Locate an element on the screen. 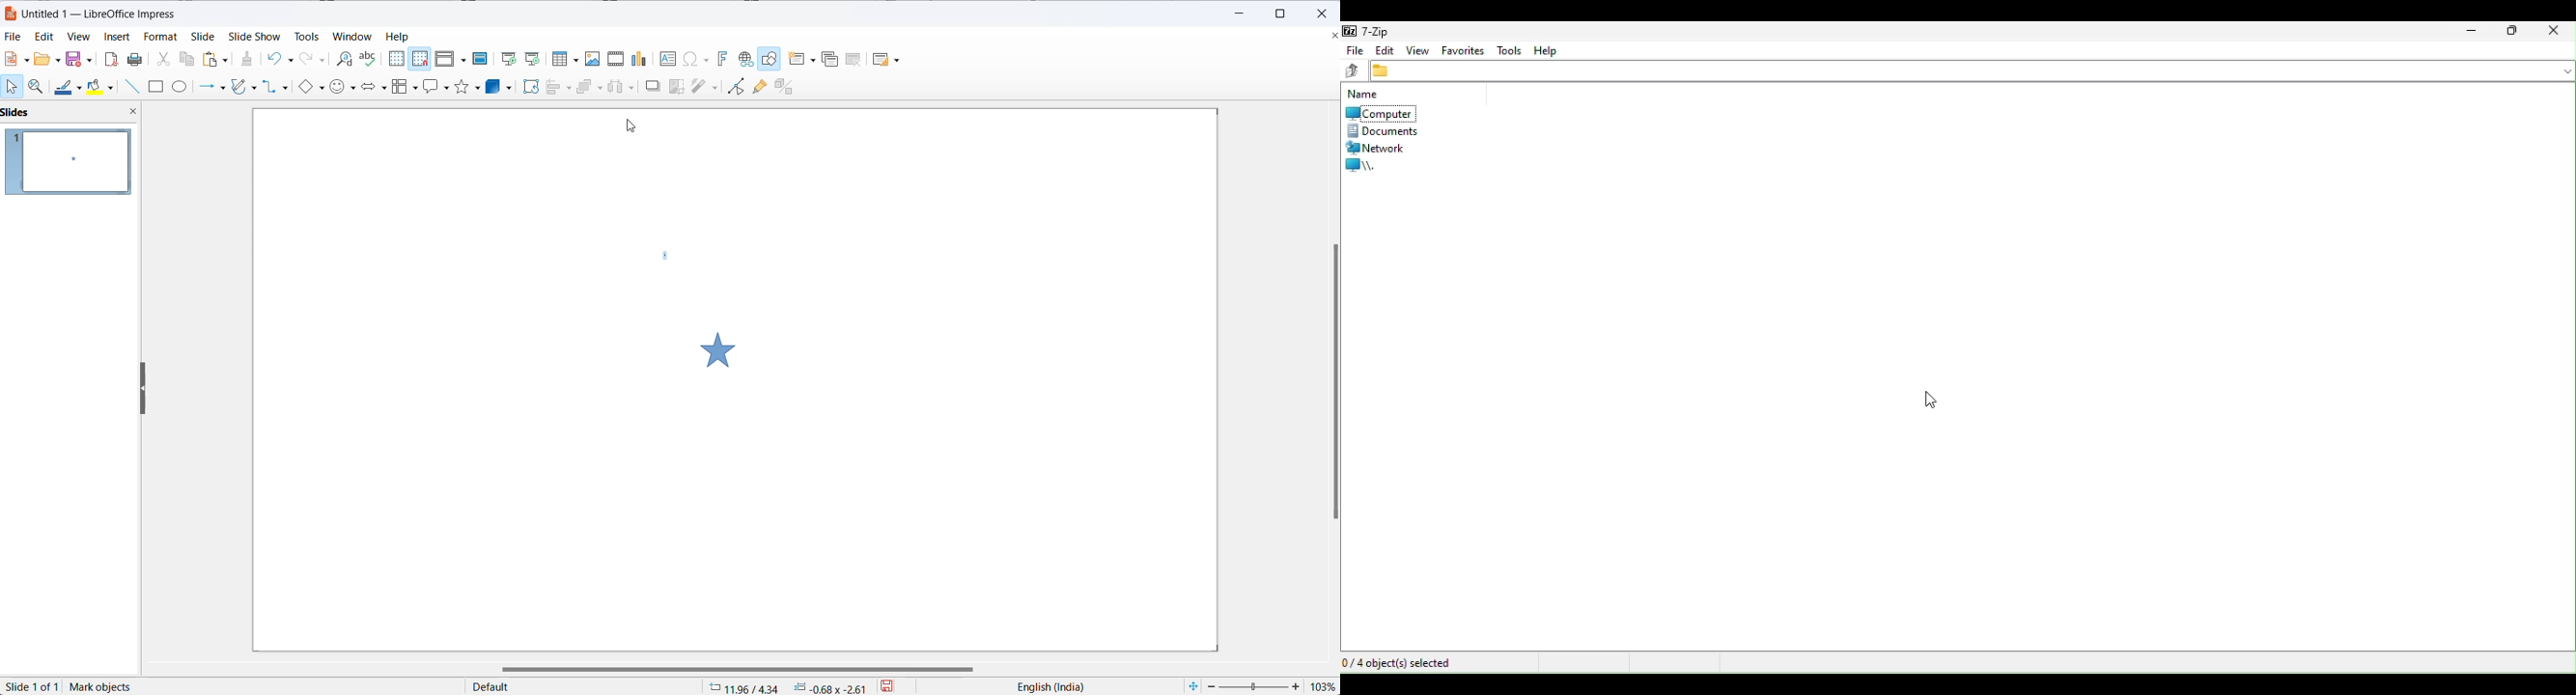 This screenshot has height=700, width=2576. insert audio and video is located at coordinates (614, 59).